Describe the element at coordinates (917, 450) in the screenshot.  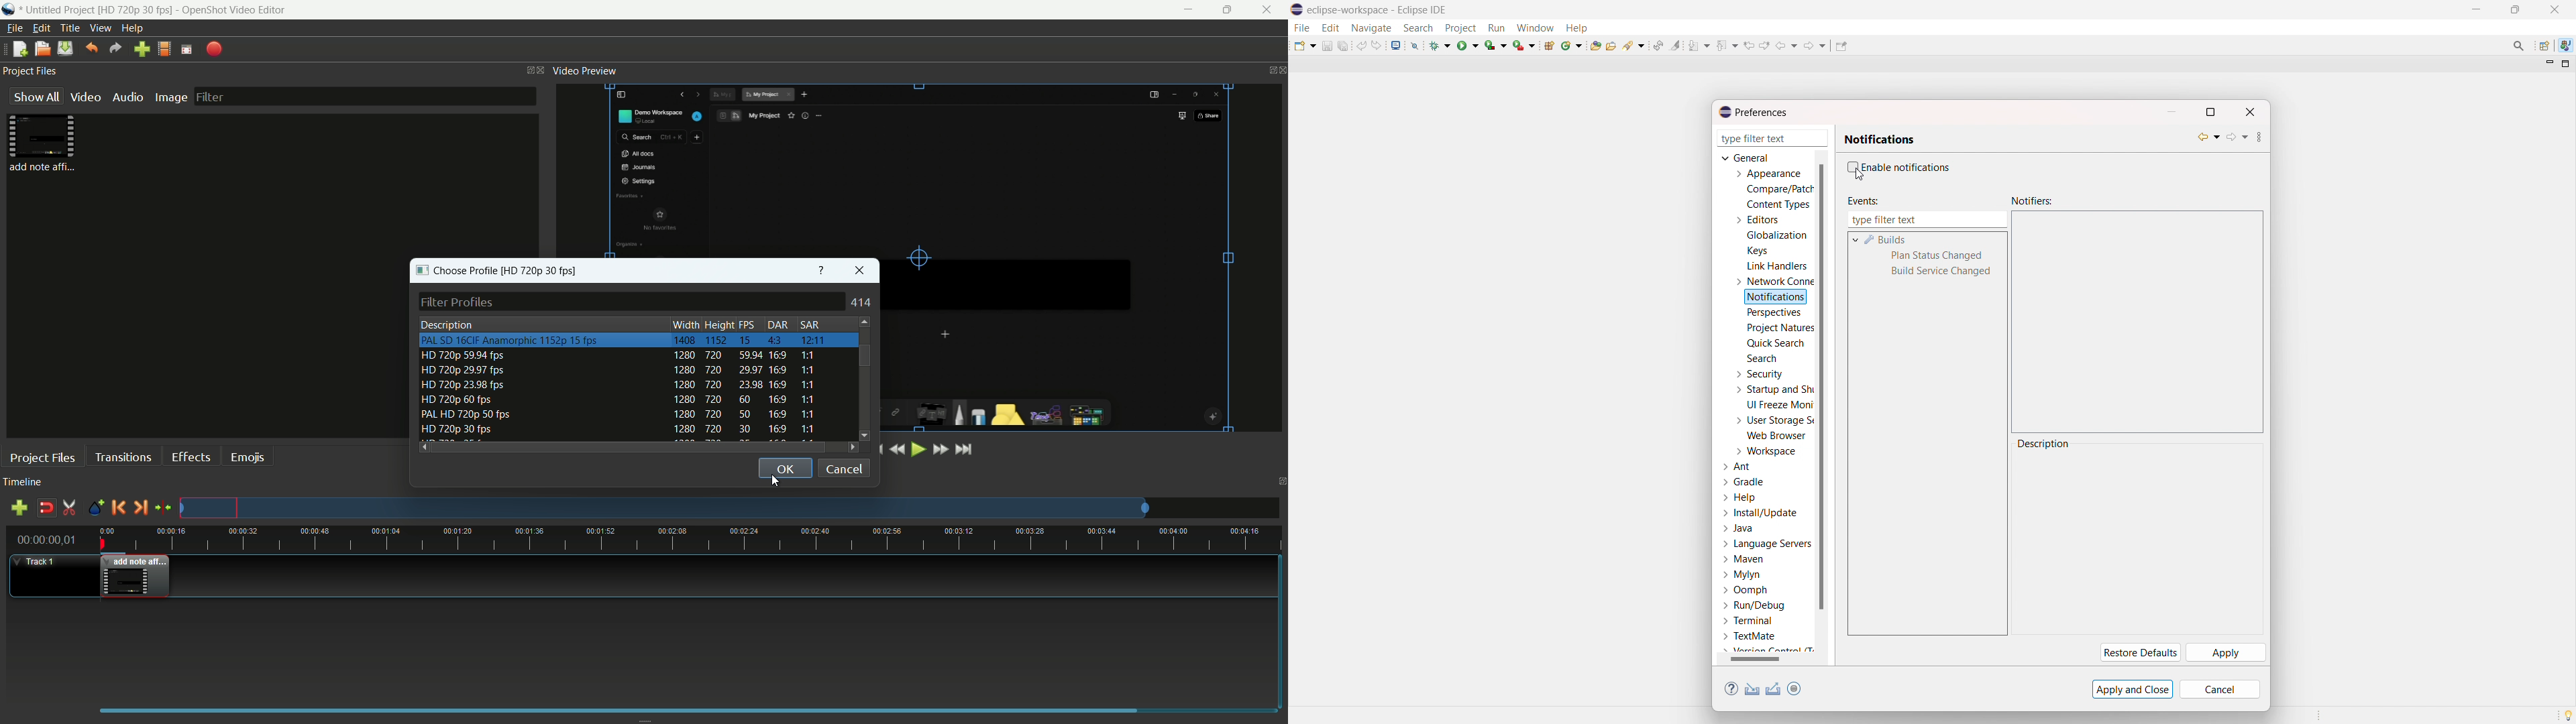
I see `play or pause` at that location.